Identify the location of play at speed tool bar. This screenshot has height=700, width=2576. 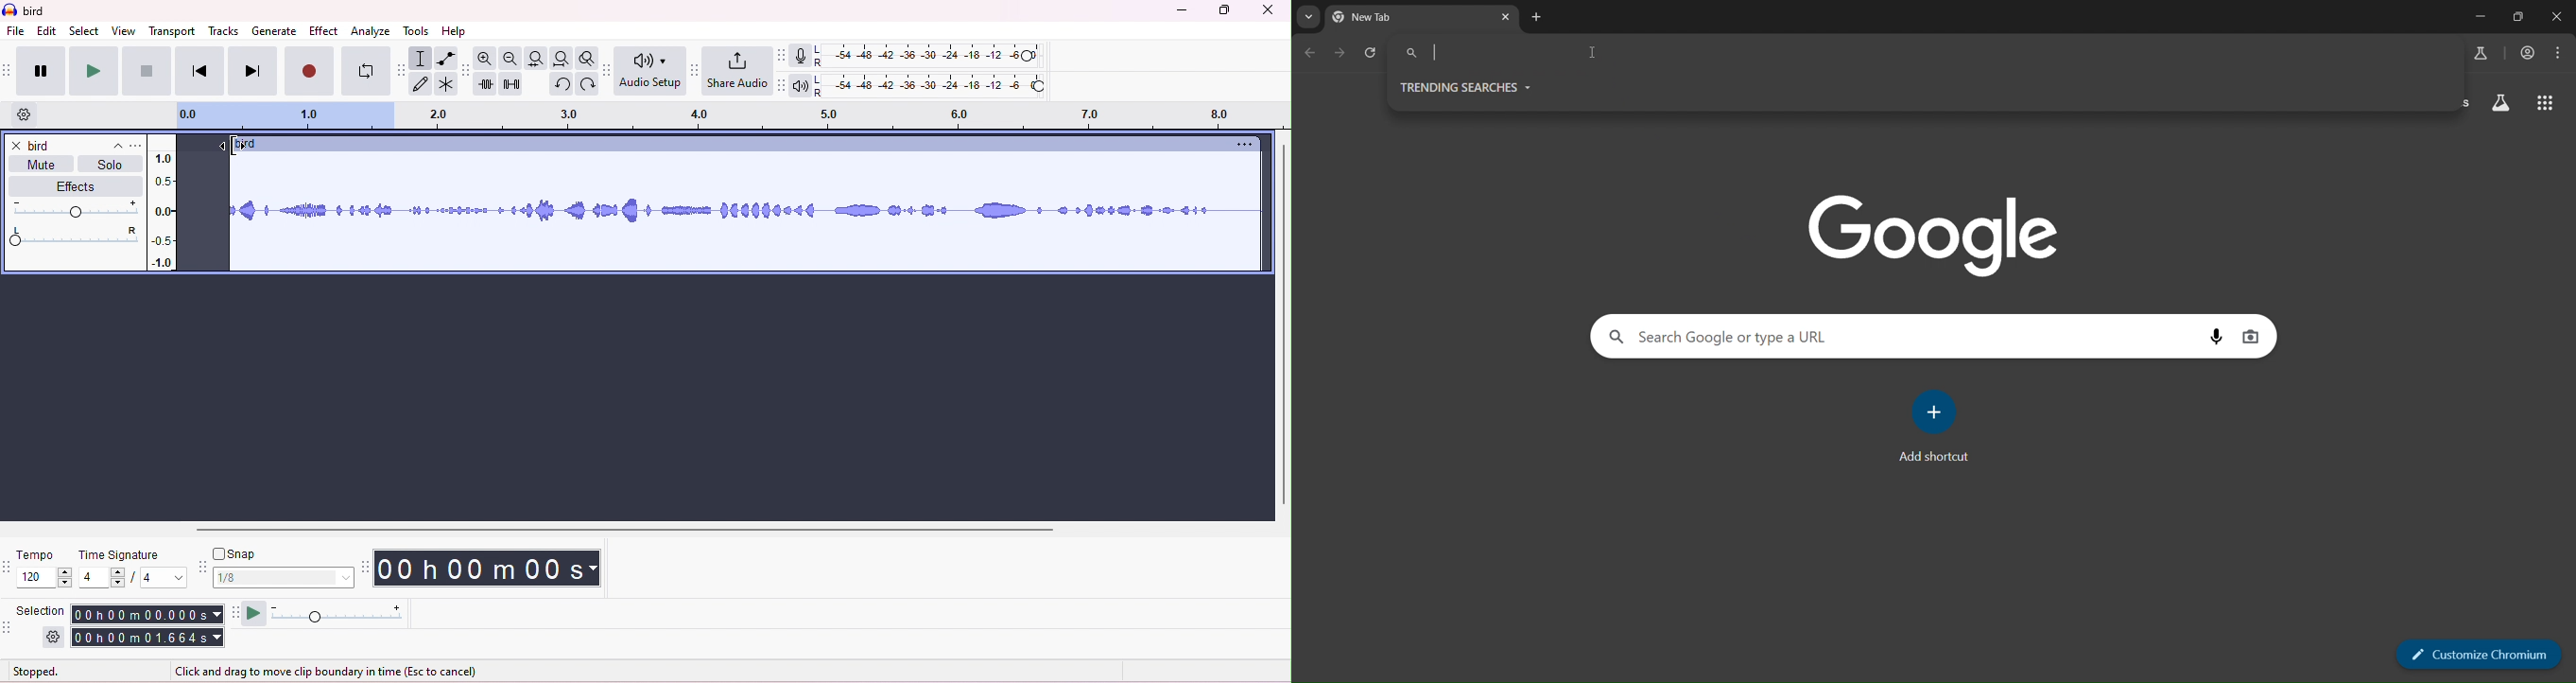
(233, 611).